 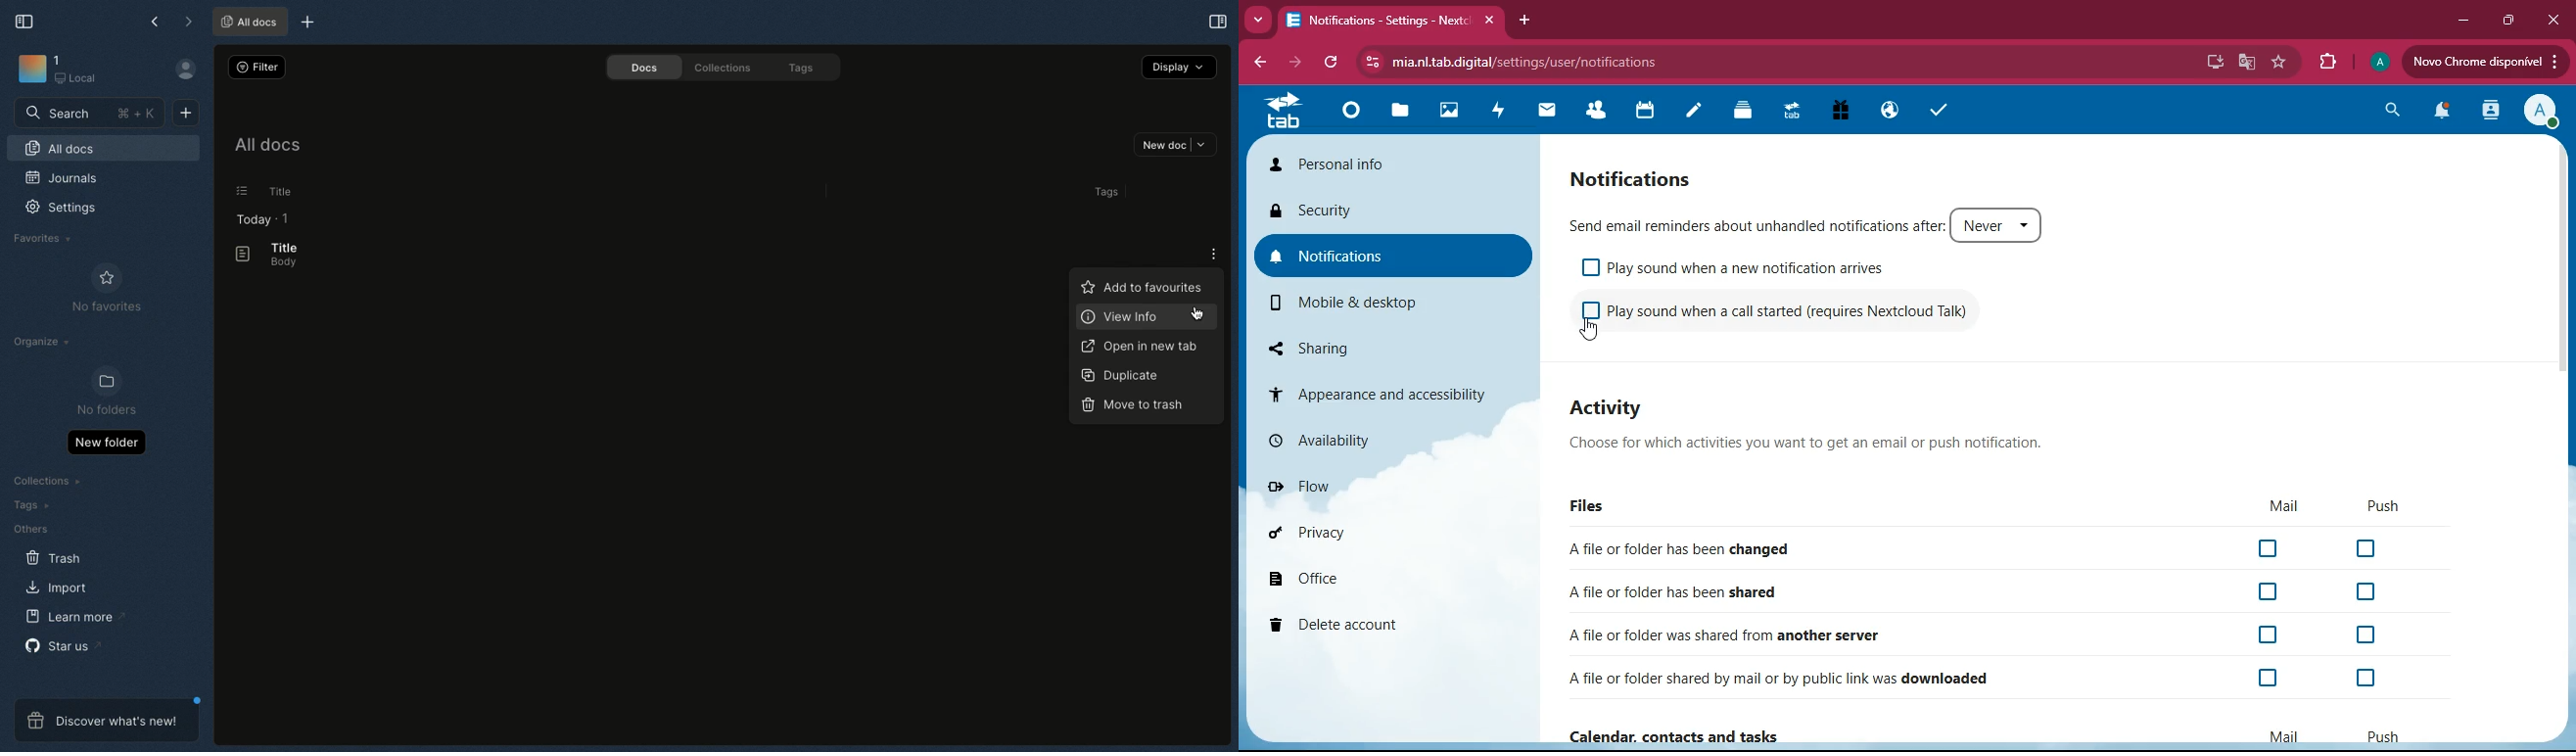 What do you see at coordinates (1404, 110) in the screenshot?
I see `files` at bounding box center [1404, 110].